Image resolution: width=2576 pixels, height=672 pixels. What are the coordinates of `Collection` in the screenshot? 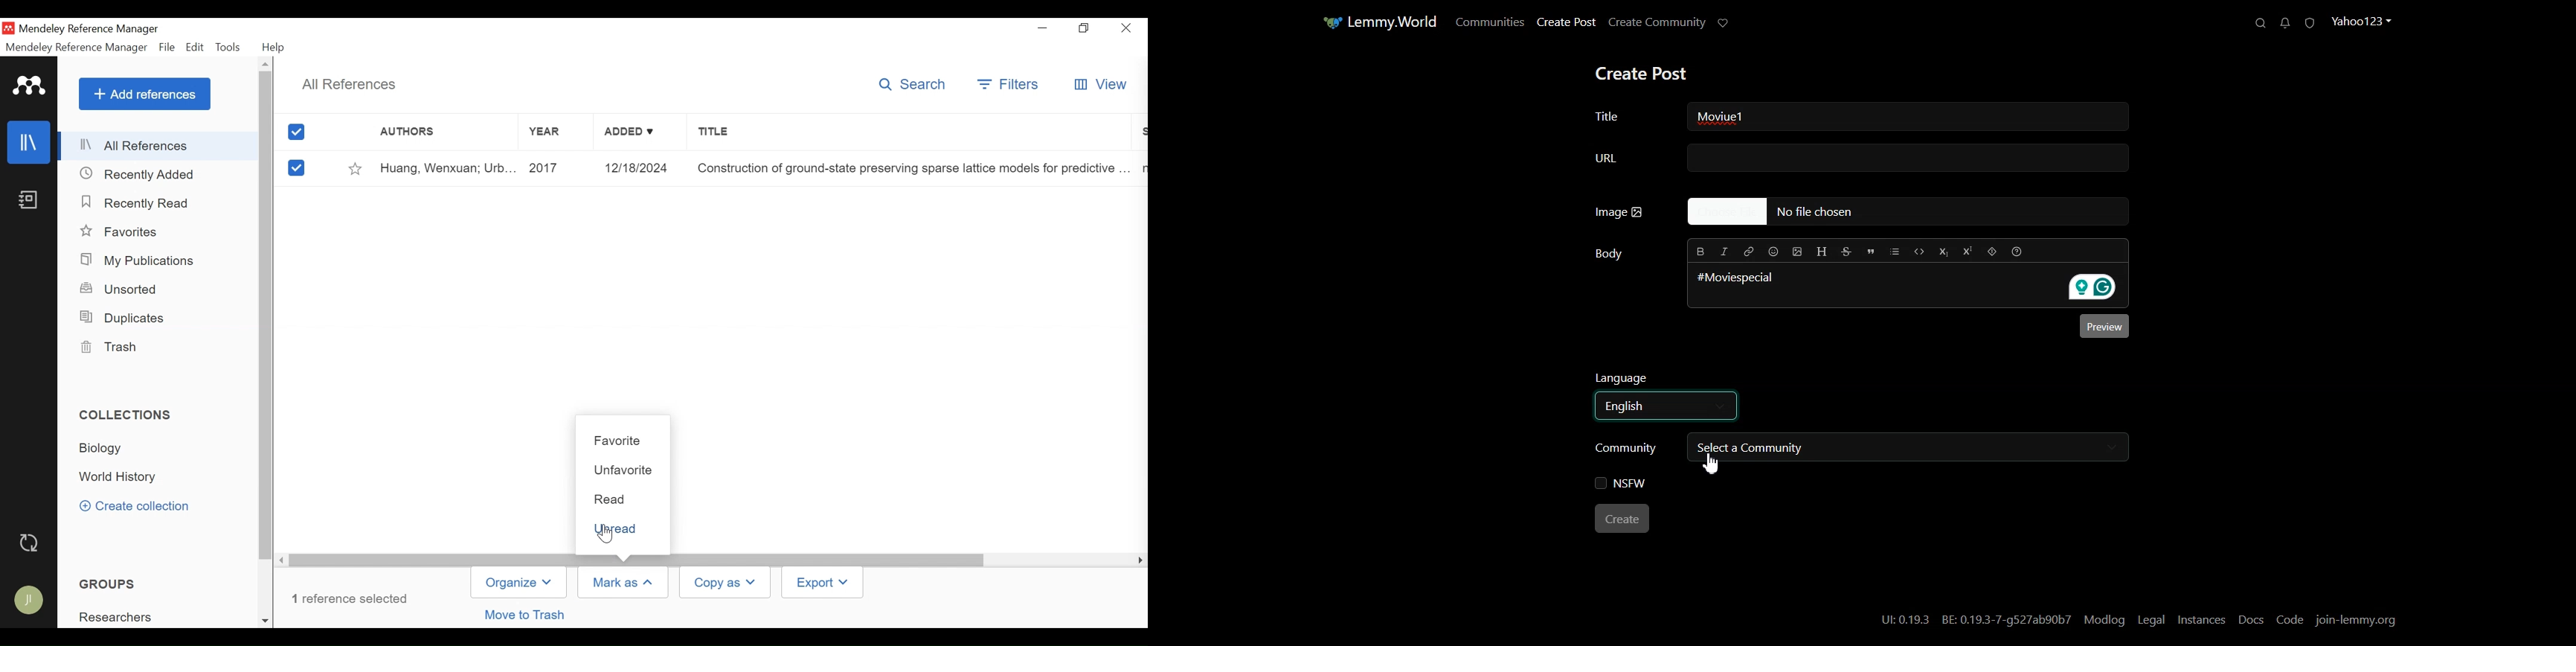 It's located at (117, 478).